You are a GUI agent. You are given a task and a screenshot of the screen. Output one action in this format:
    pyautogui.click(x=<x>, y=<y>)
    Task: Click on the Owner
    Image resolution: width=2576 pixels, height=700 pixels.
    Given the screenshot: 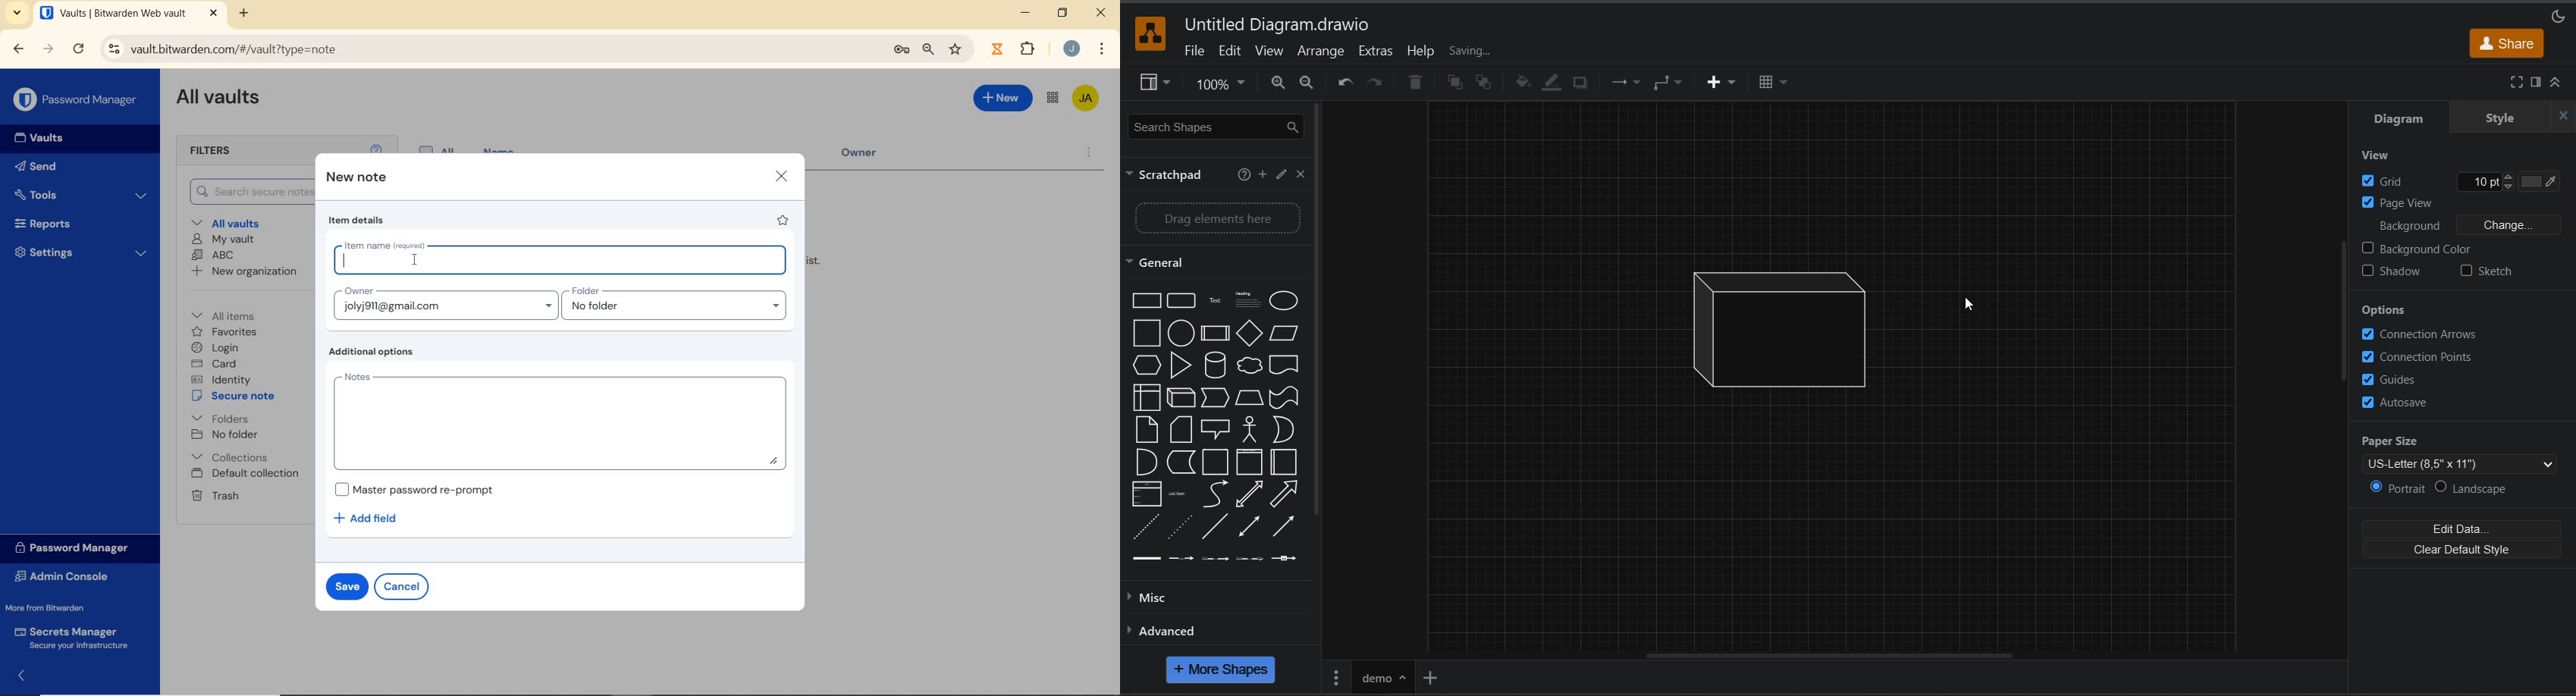 What is the action you would take?
    pyautogui.click(x=870, y=156)
    